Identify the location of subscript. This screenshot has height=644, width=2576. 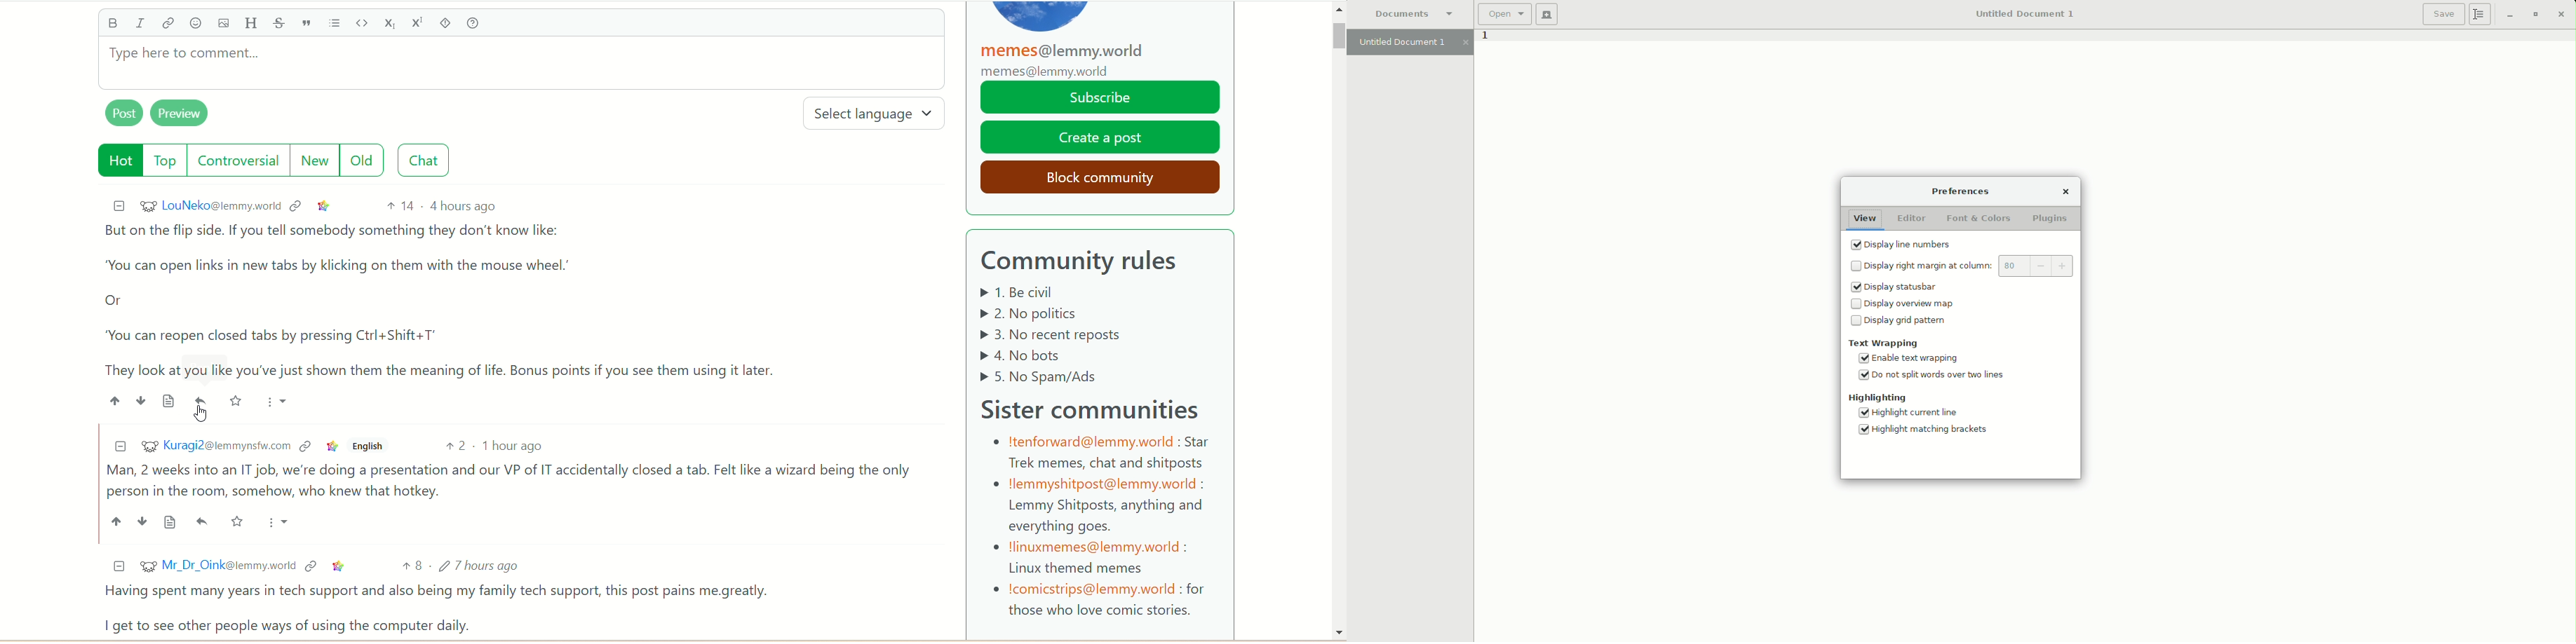
(392, 25).